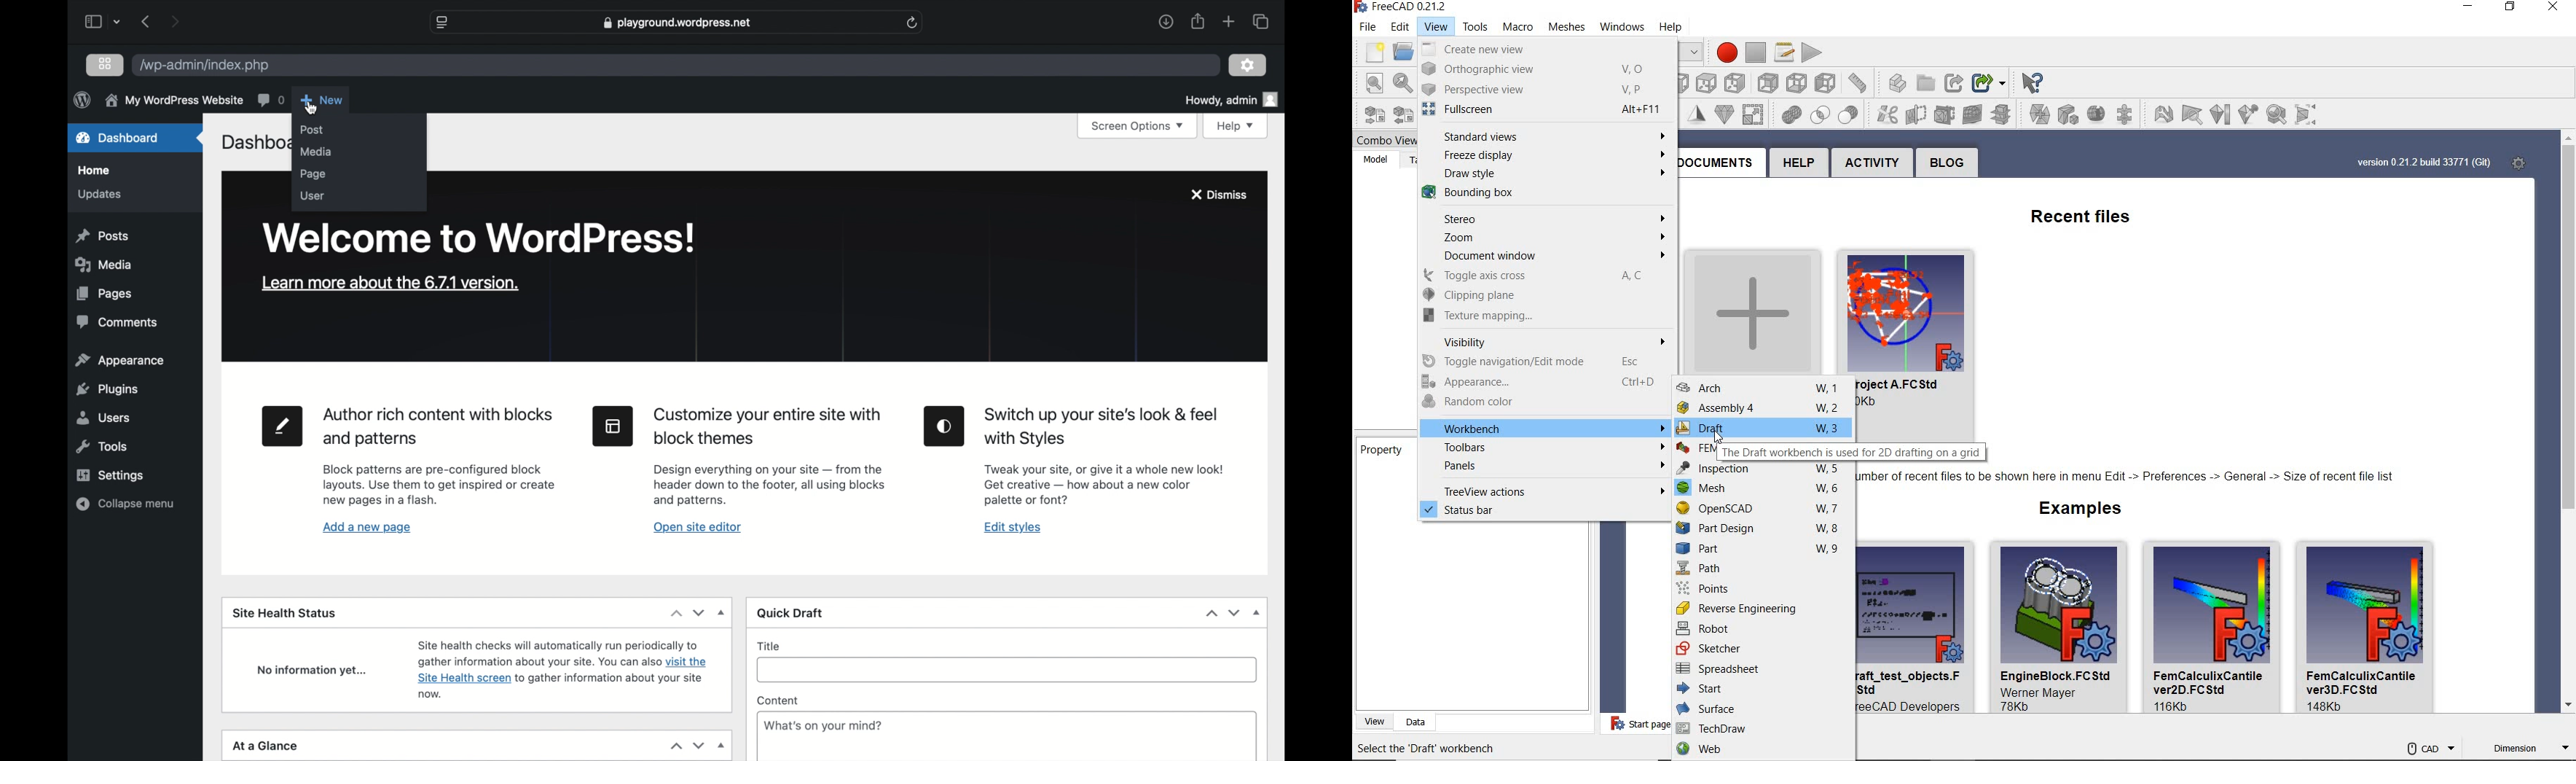  I want to click on create group, so click(1902, 82).